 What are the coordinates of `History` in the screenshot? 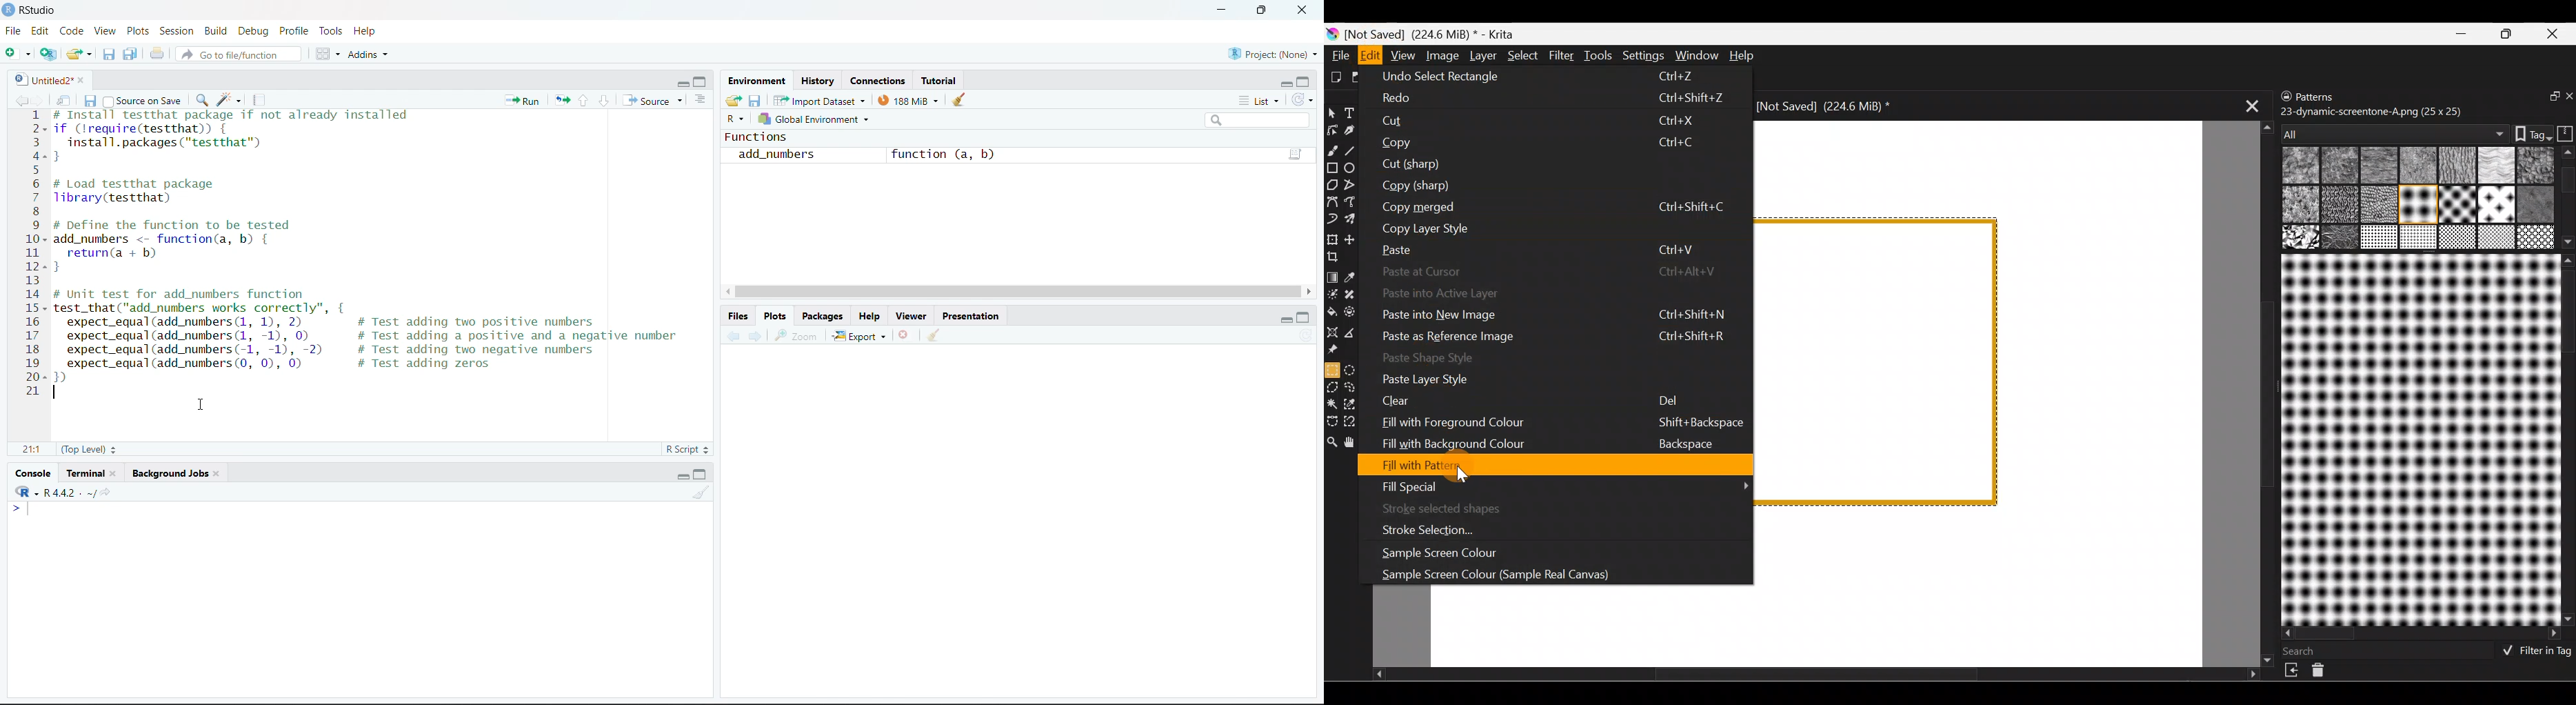 It's located at (815, 79).